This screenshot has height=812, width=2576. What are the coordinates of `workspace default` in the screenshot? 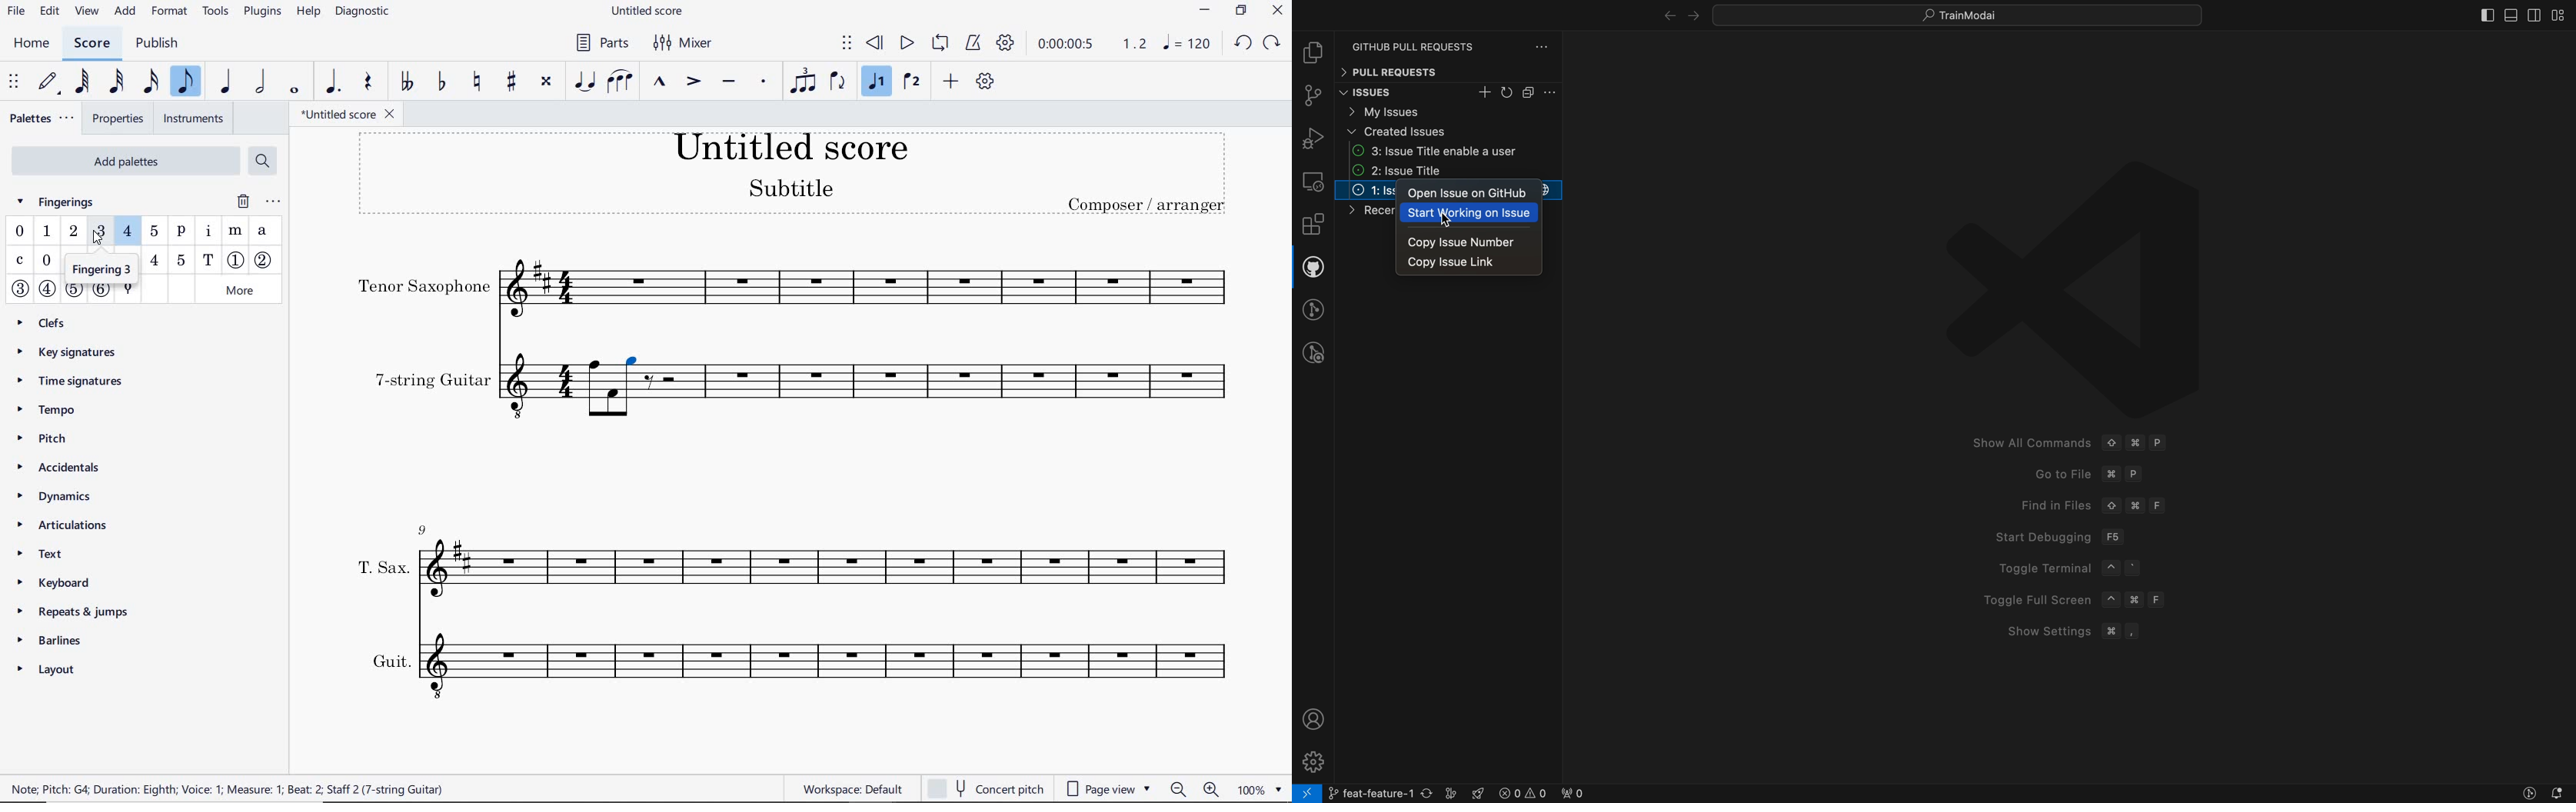 It's located at (853, 788).